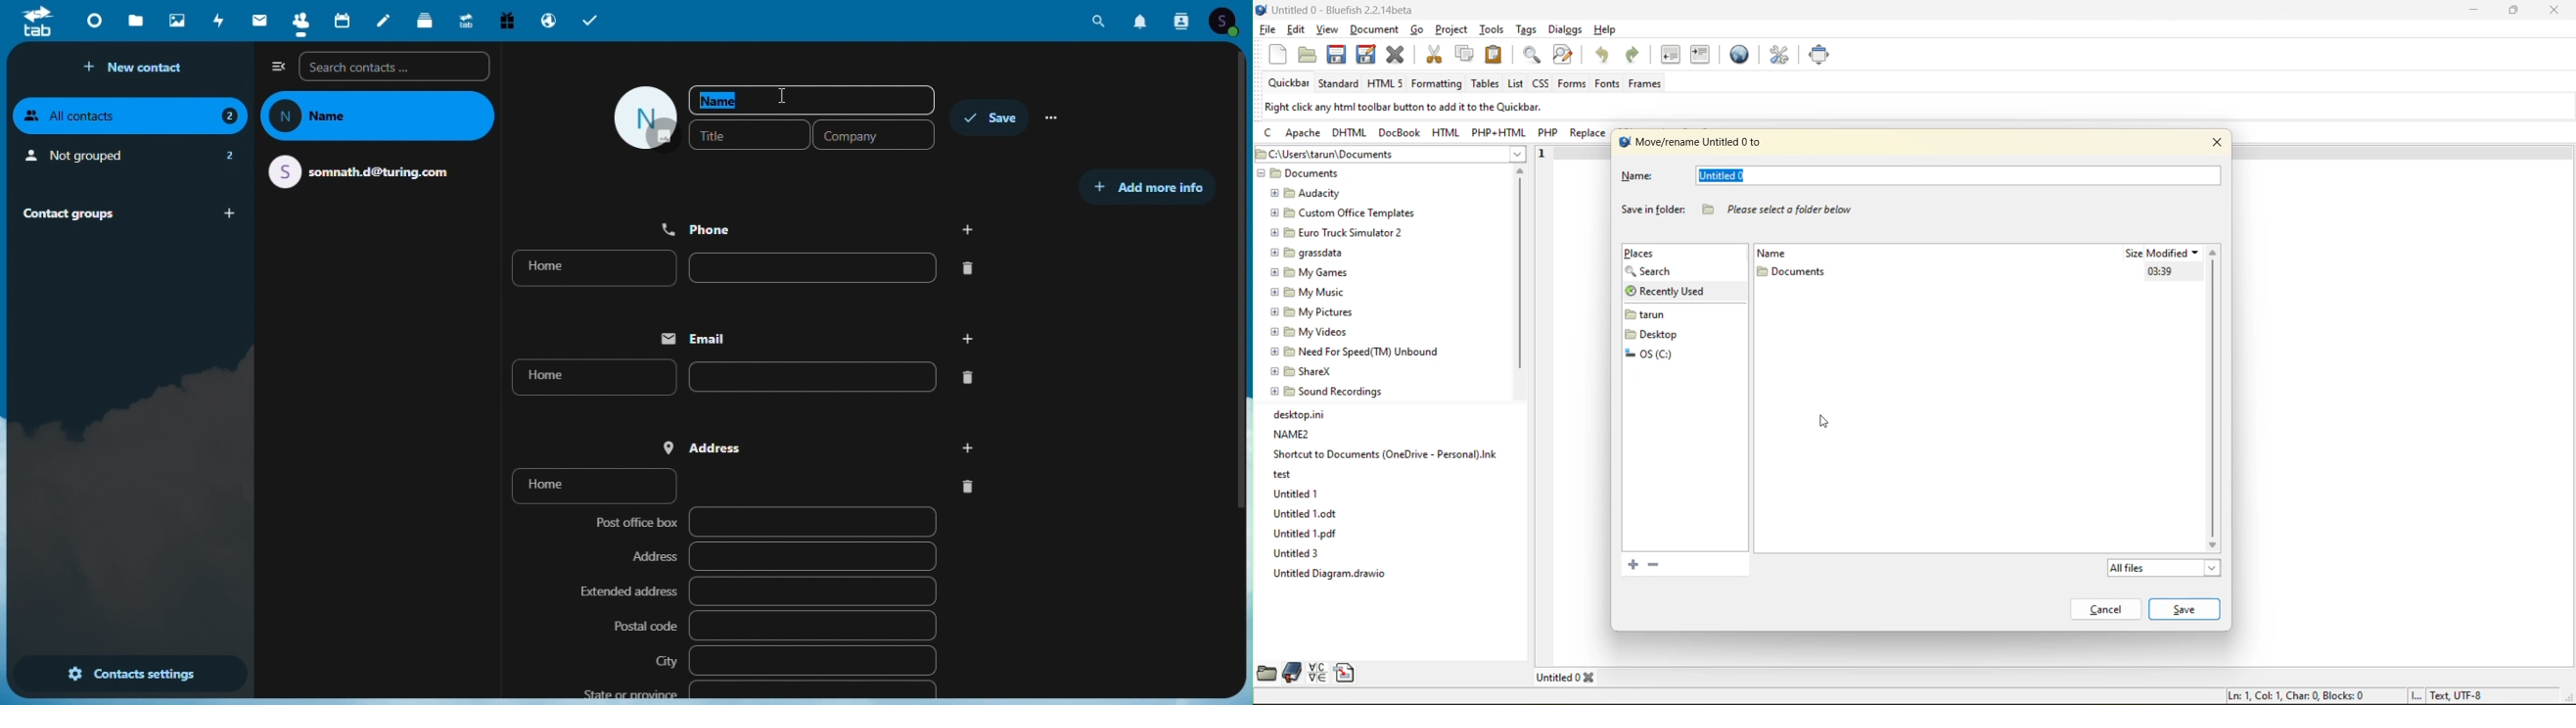  I want to click on html, so click(1445, 133).